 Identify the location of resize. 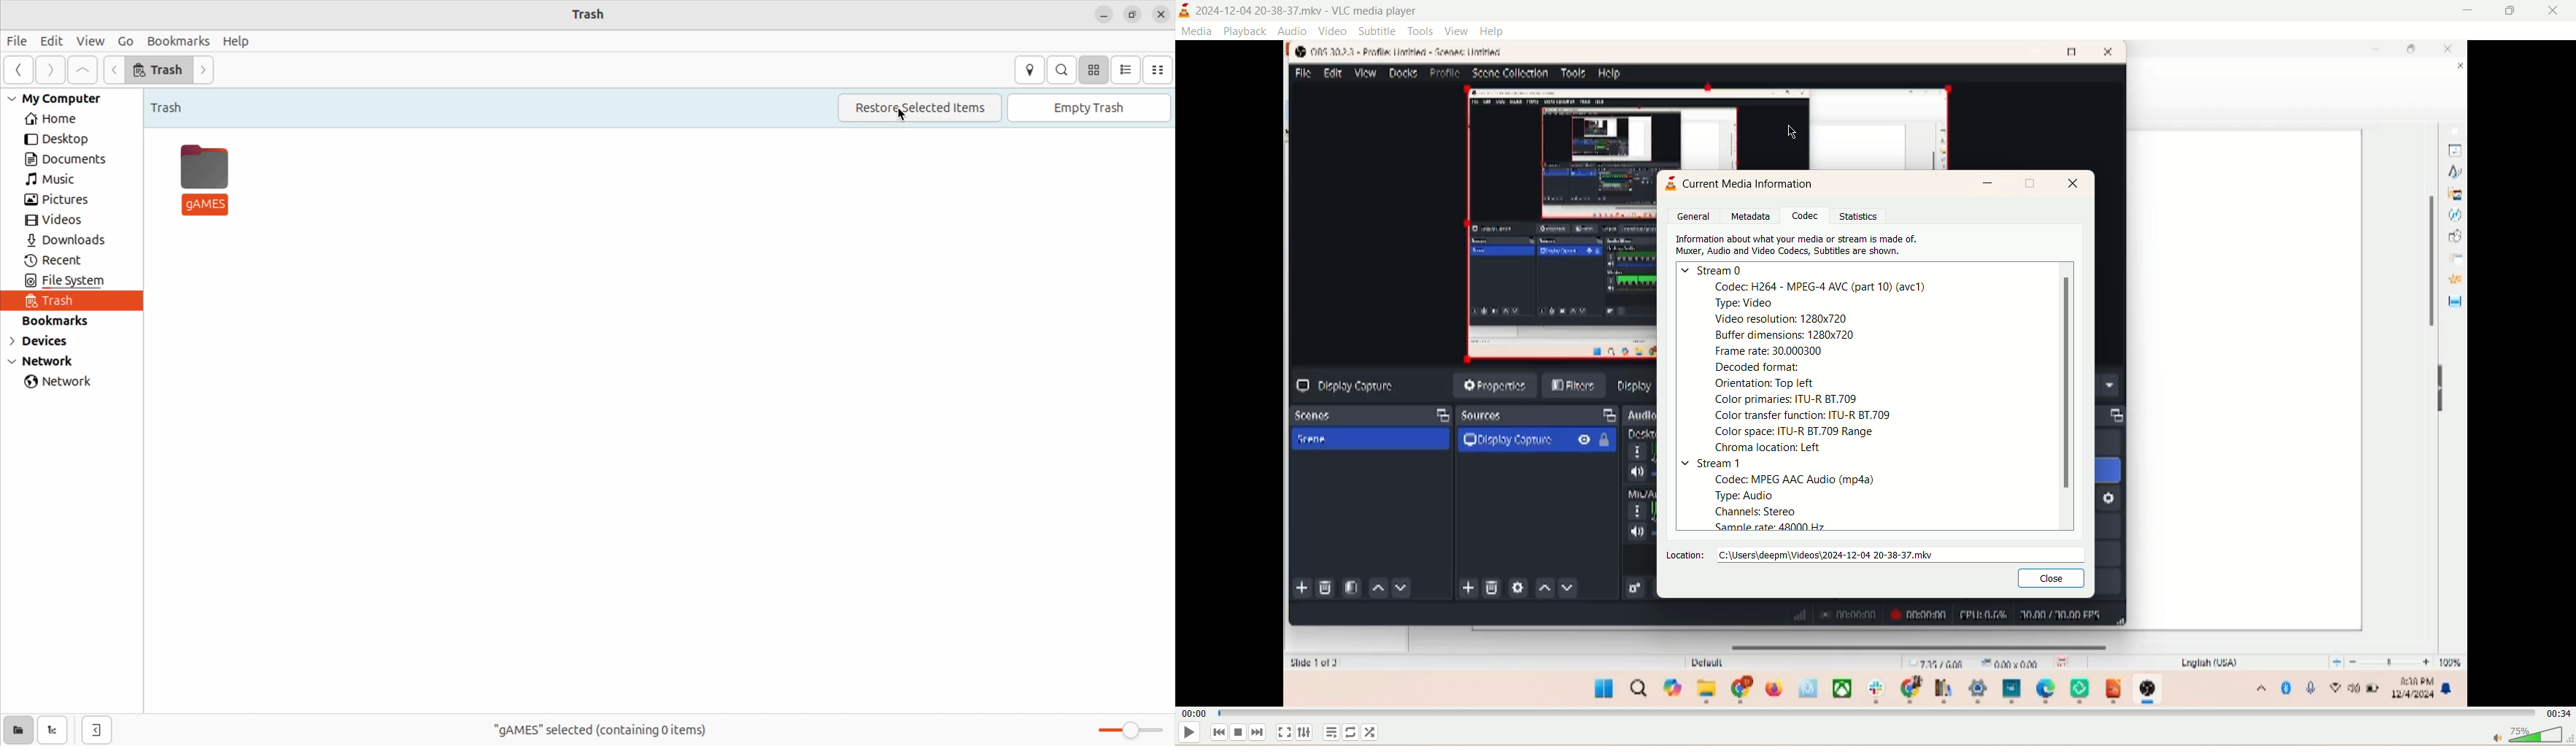
(1132, 15).